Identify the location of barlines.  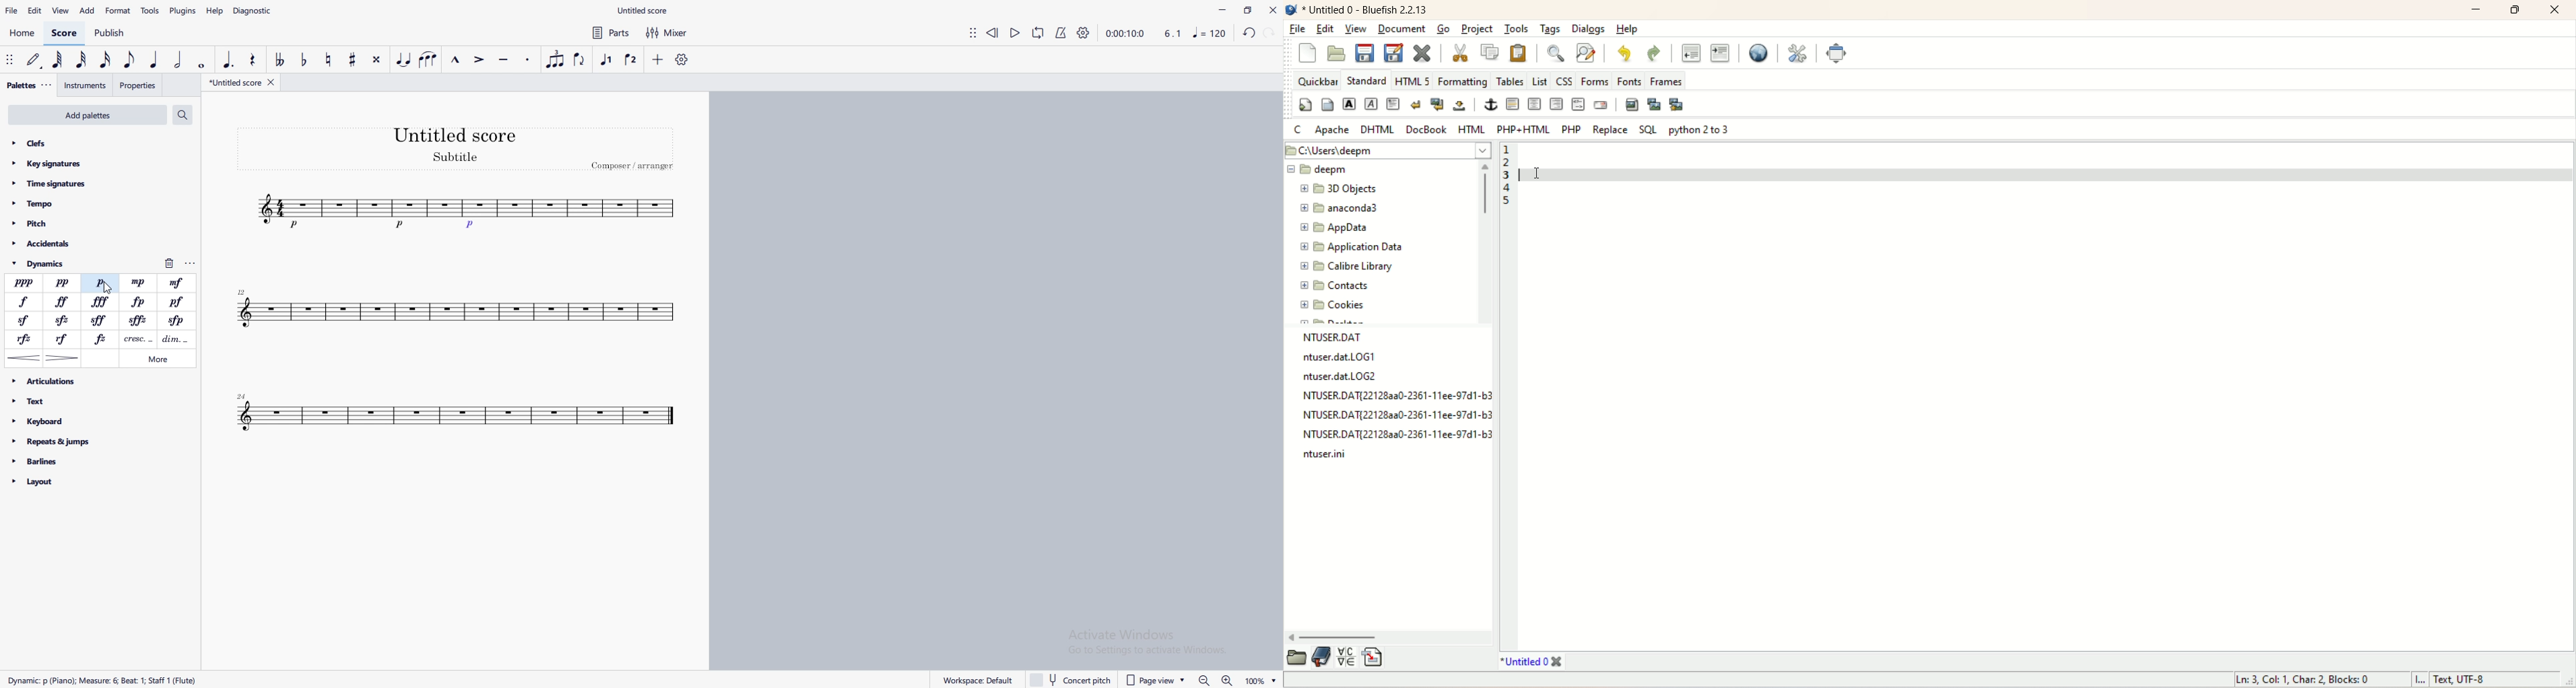
(84, 461).